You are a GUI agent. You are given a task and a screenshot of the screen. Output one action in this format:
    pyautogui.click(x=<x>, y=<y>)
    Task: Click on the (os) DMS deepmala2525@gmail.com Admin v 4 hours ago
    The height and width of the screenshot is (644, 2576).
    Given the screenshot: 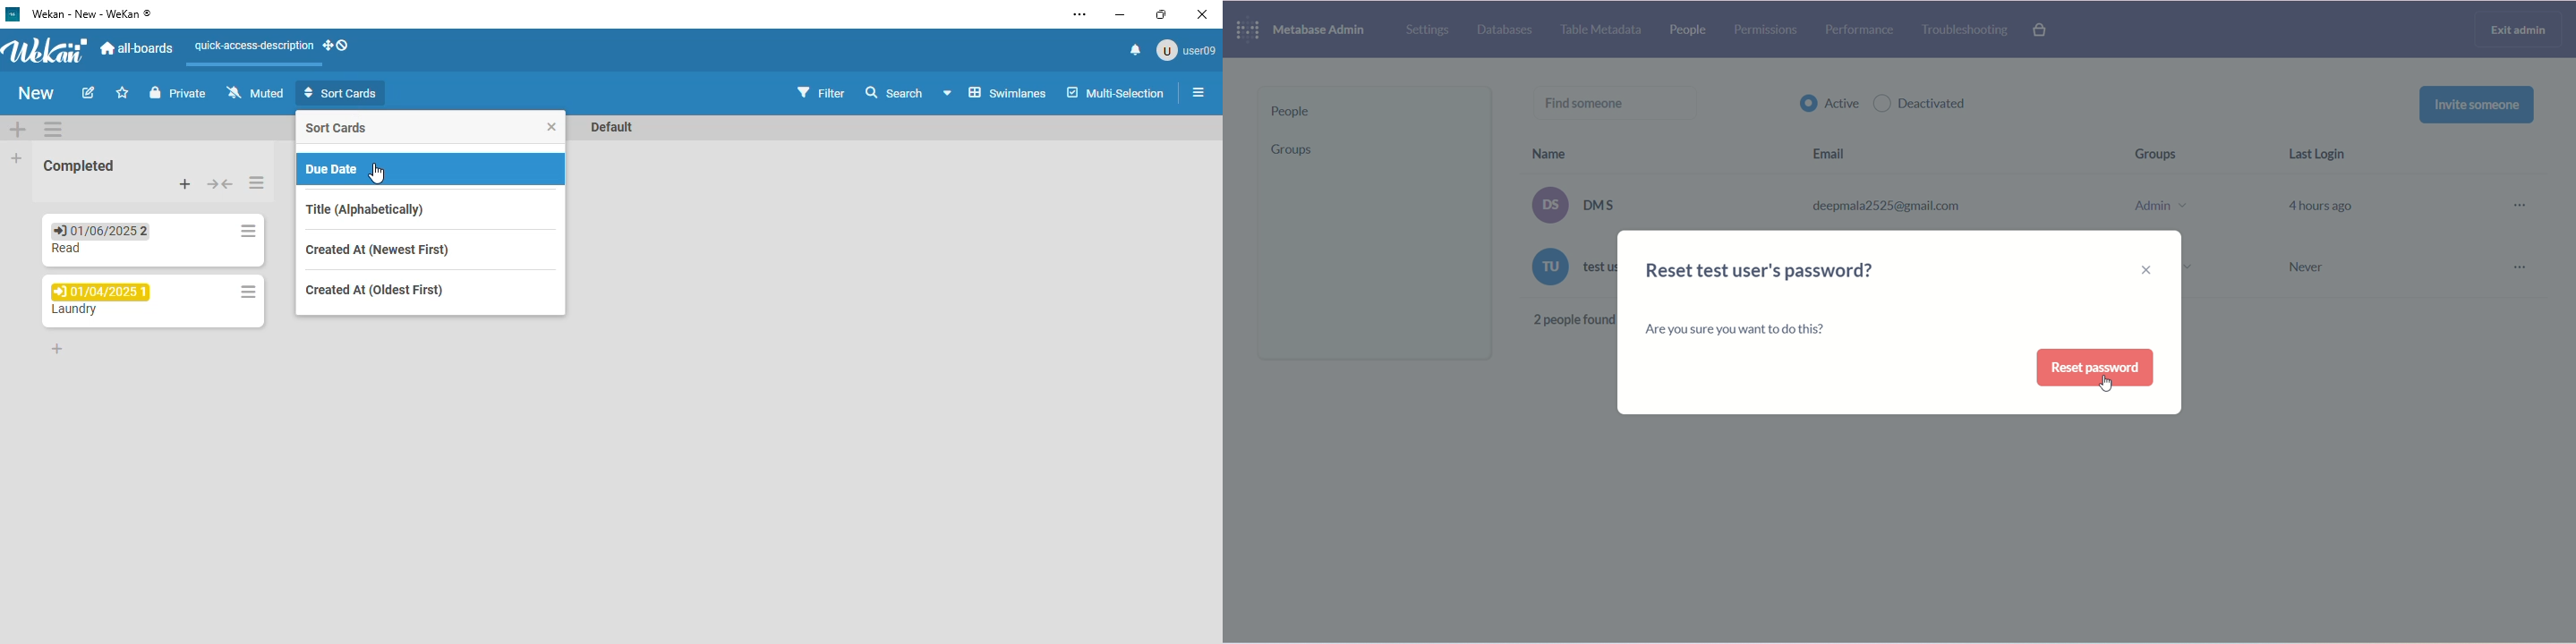 What is the action you would take?
    pyautogui.click(x=1943, y=204)
    